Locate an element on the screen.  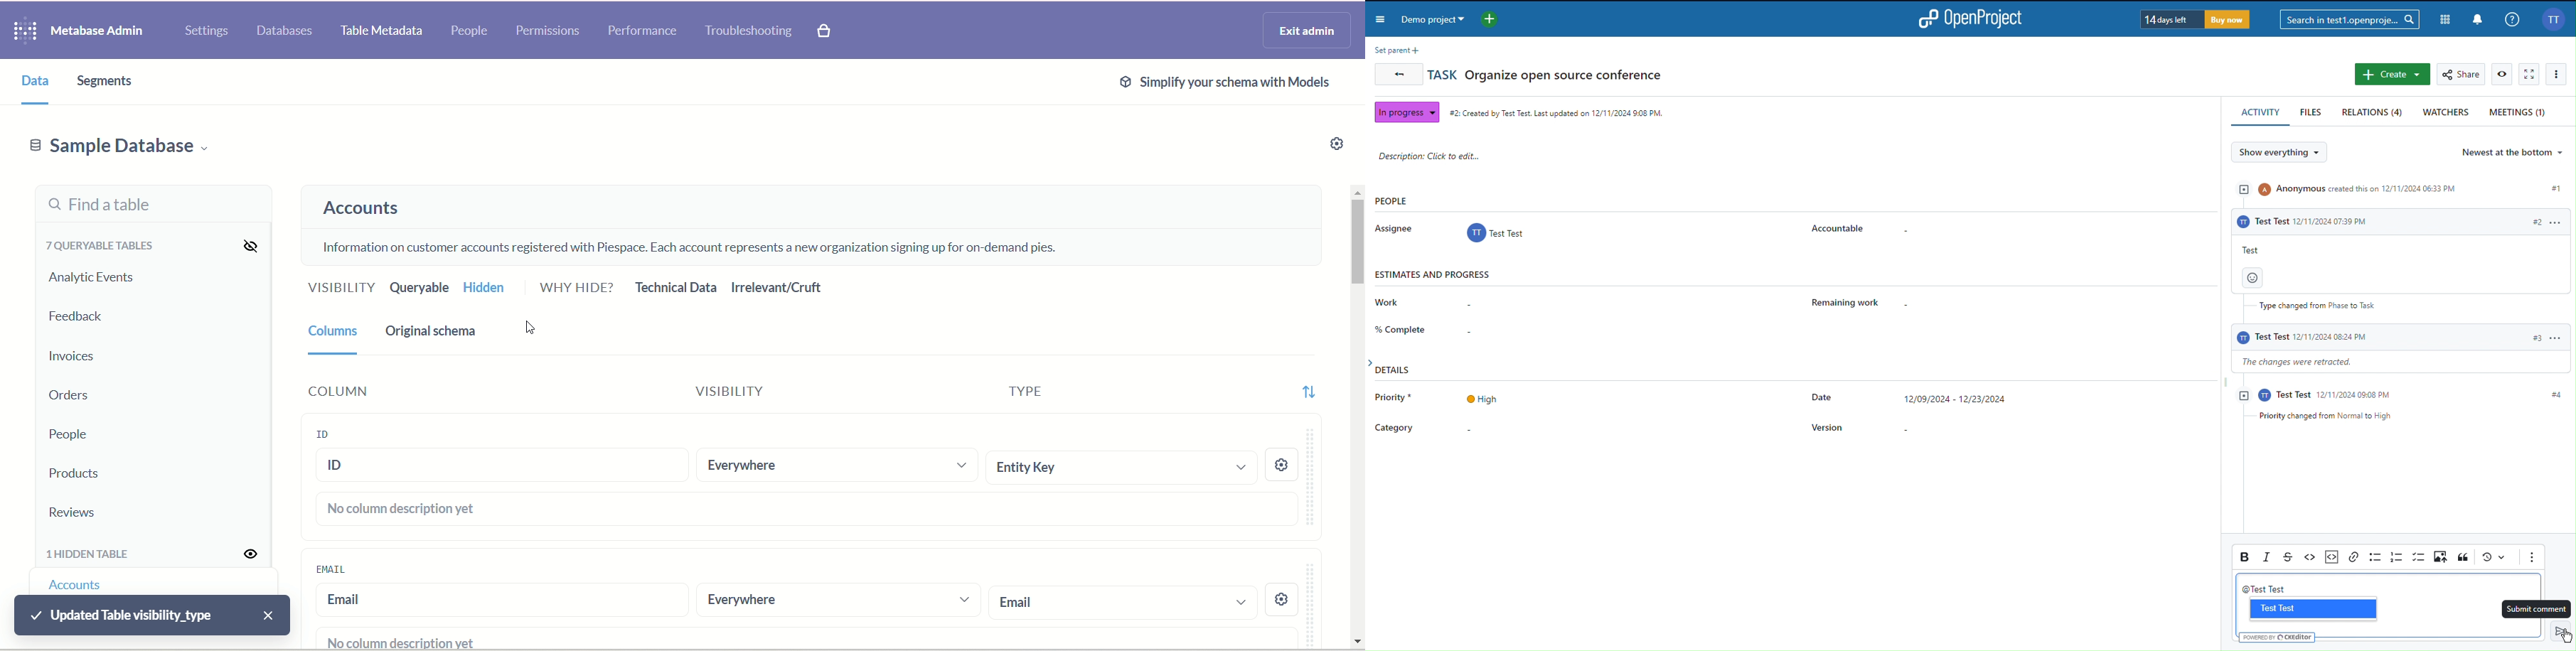
ID visibility is located at coordinates (835, 462).